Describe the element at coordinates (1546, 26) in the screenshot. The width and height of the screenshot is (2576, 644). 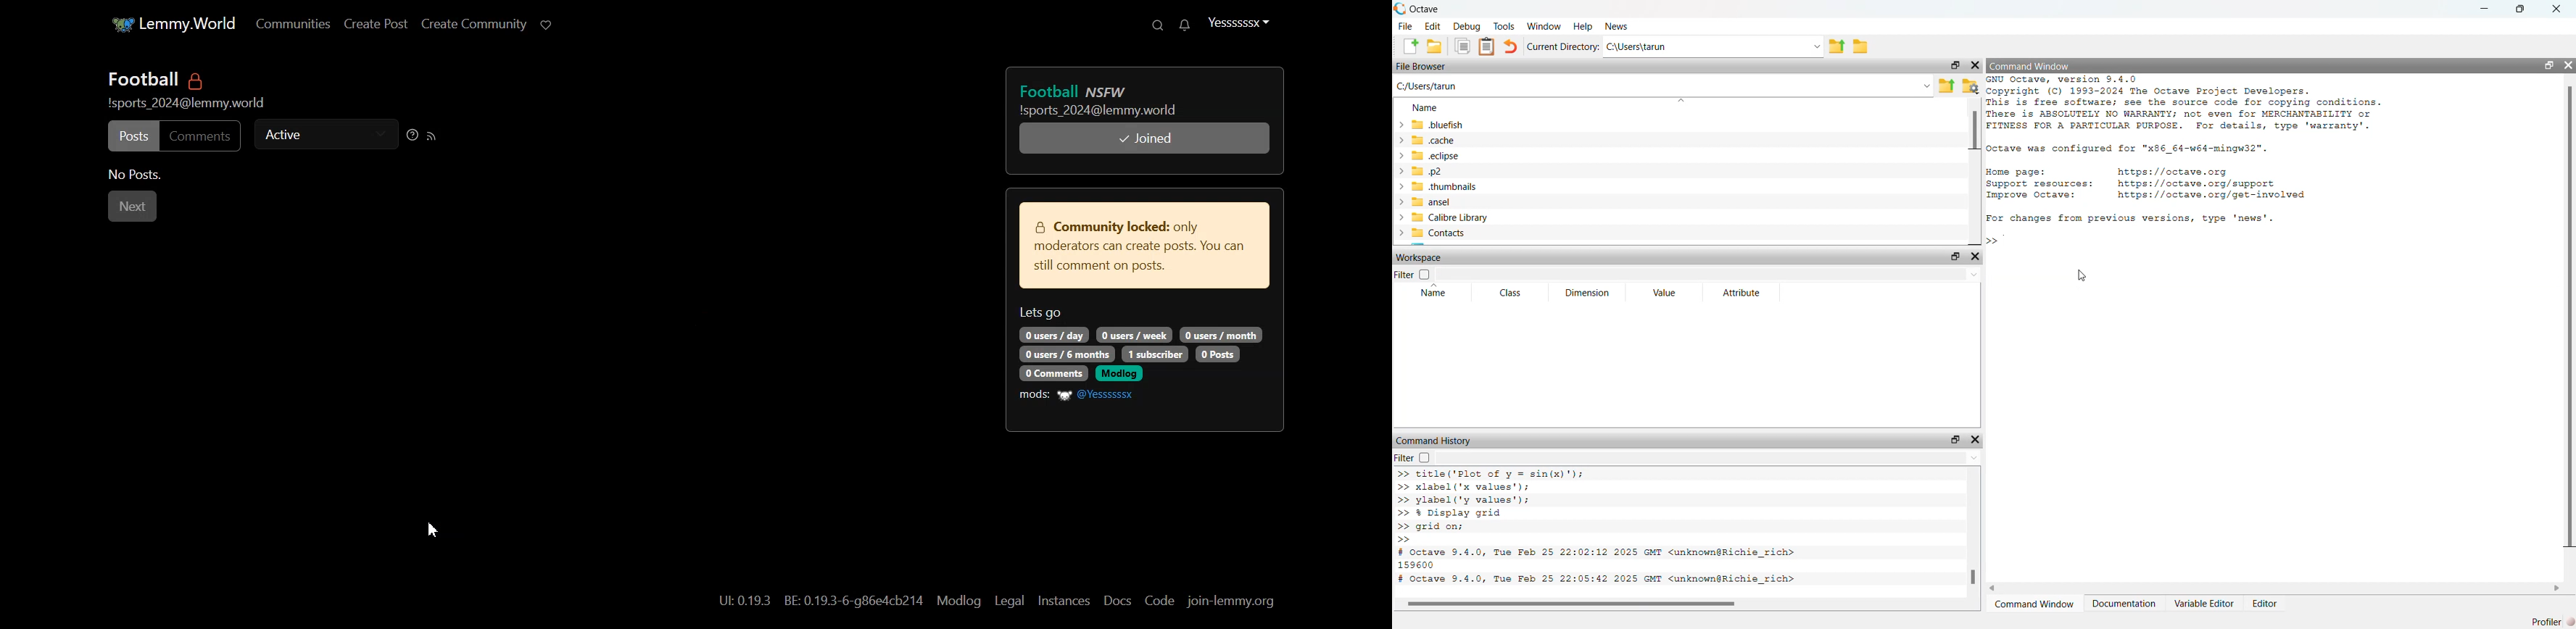
I see `Window` at that location.